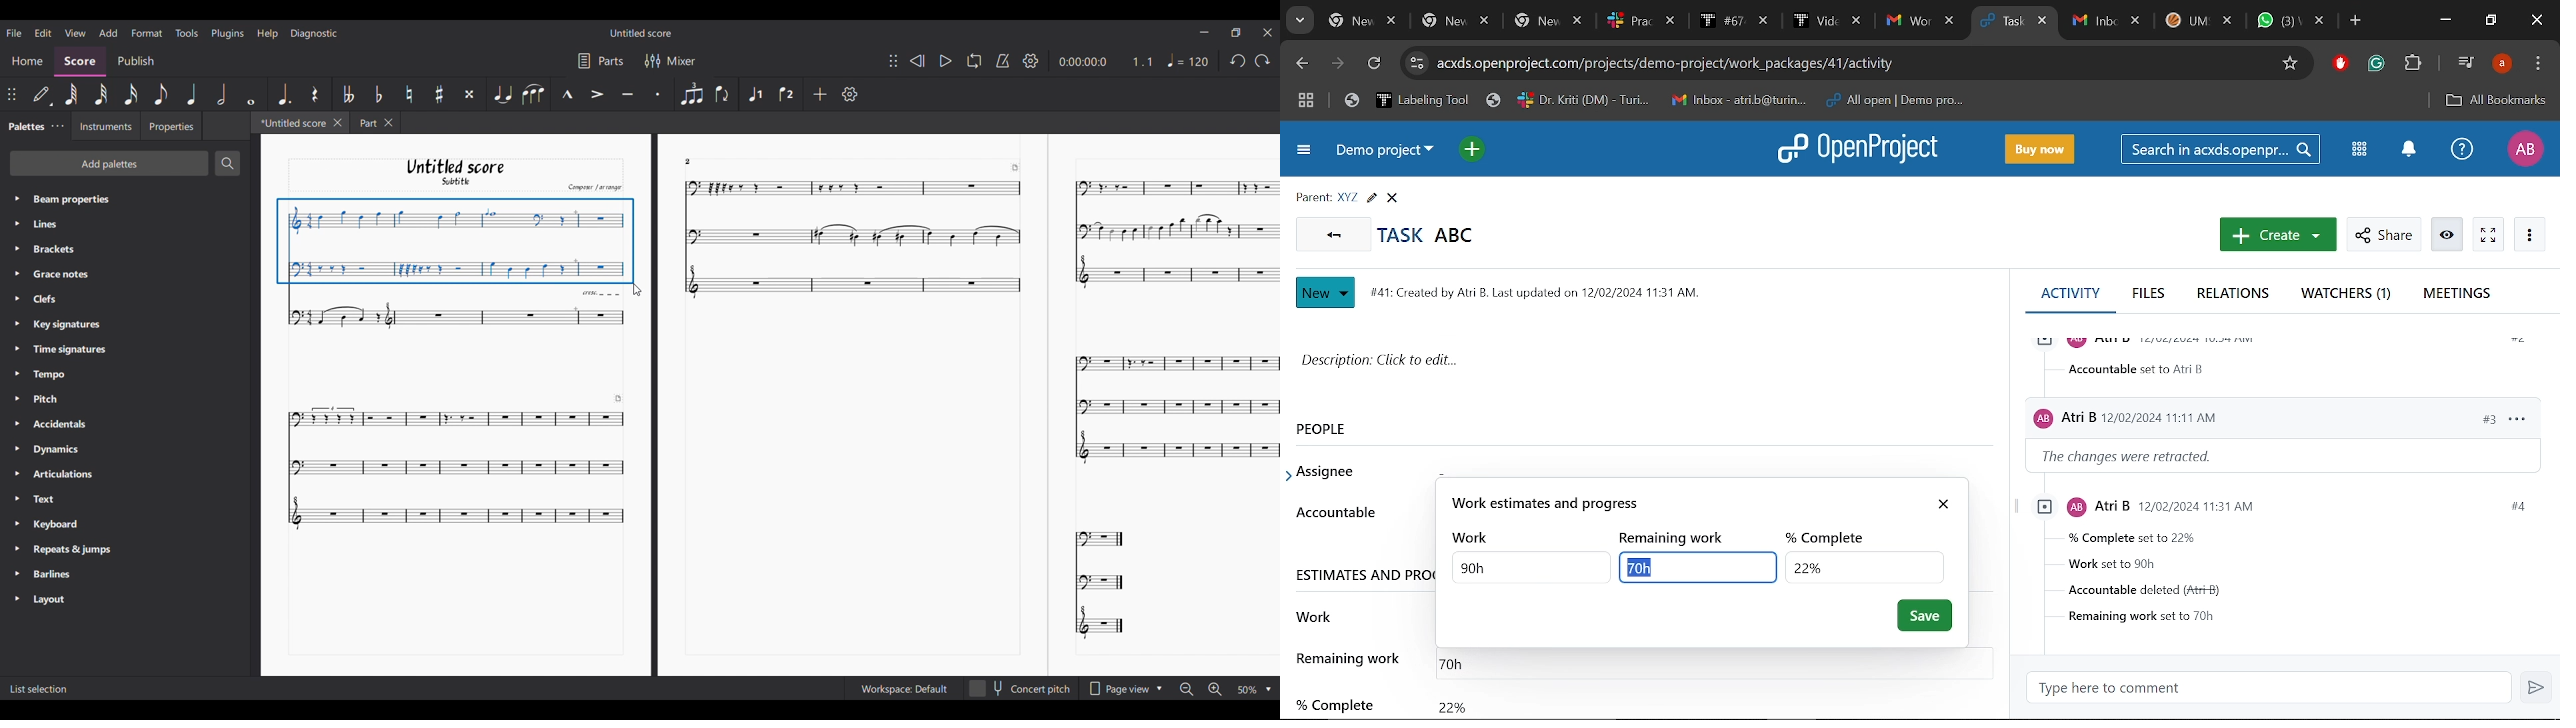 The width and height of the screenshot is (2576, 728). I want to click on Refresh, so click(1373, 65).